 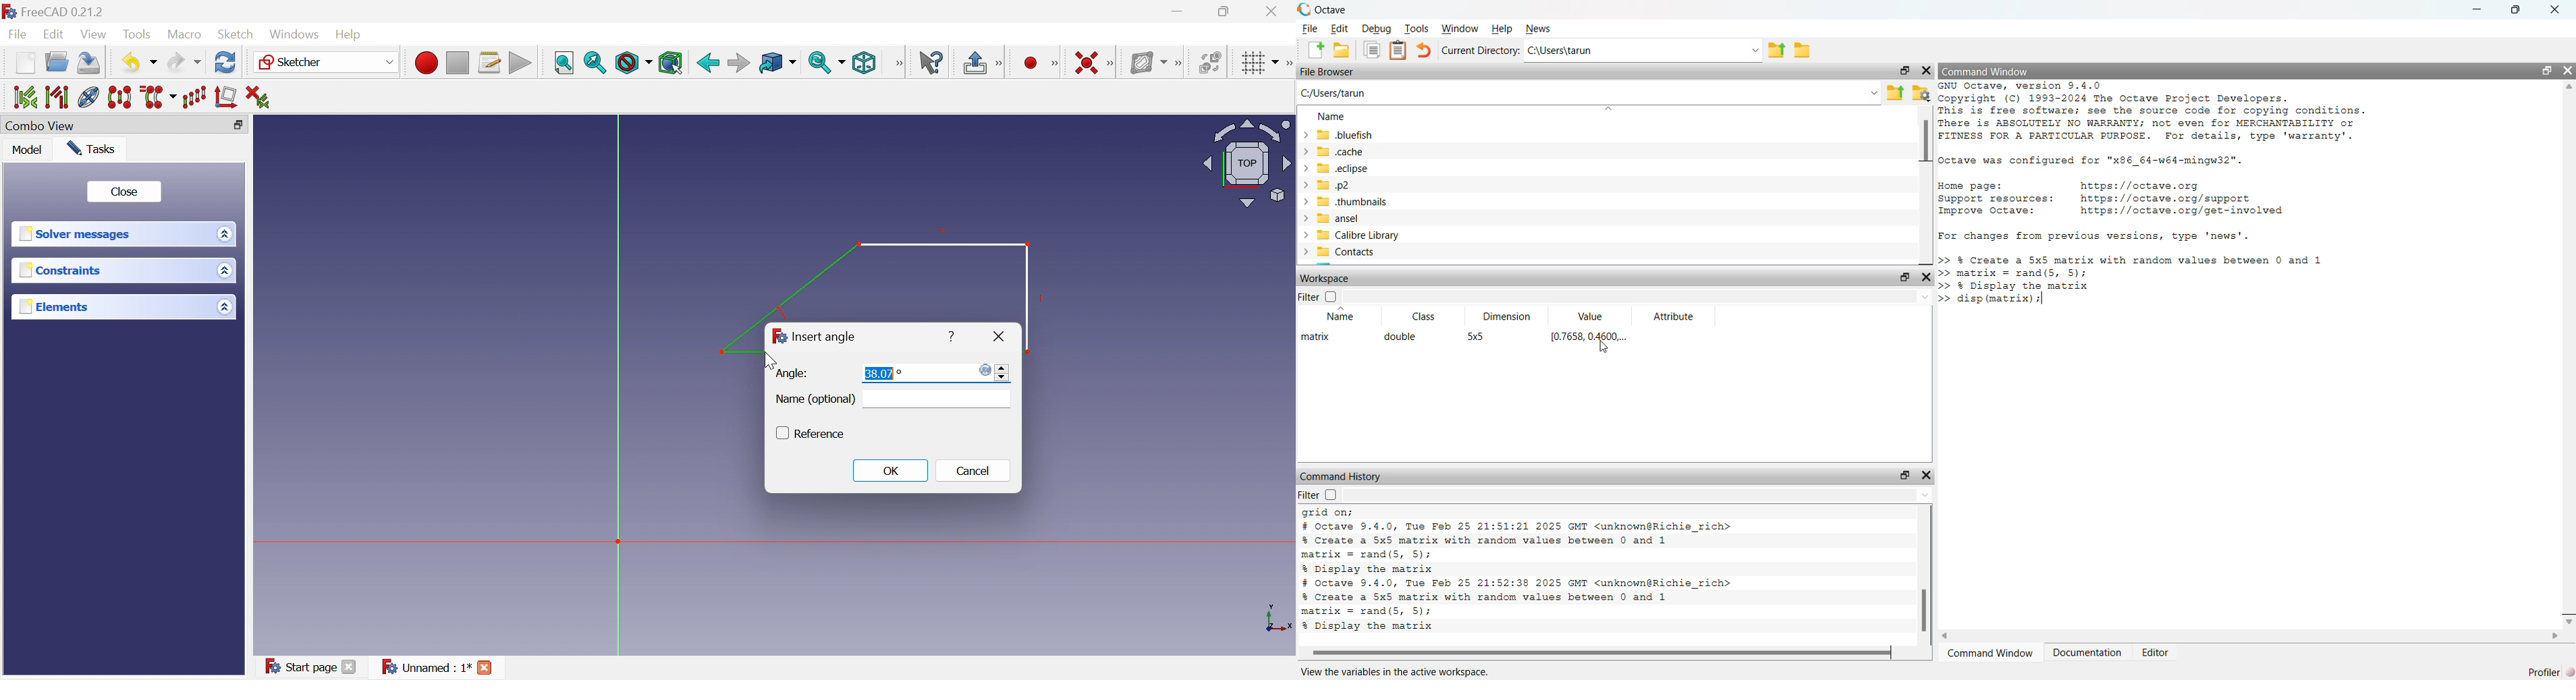 I want to click on Toggle grid, so click(x=1250, y=63).